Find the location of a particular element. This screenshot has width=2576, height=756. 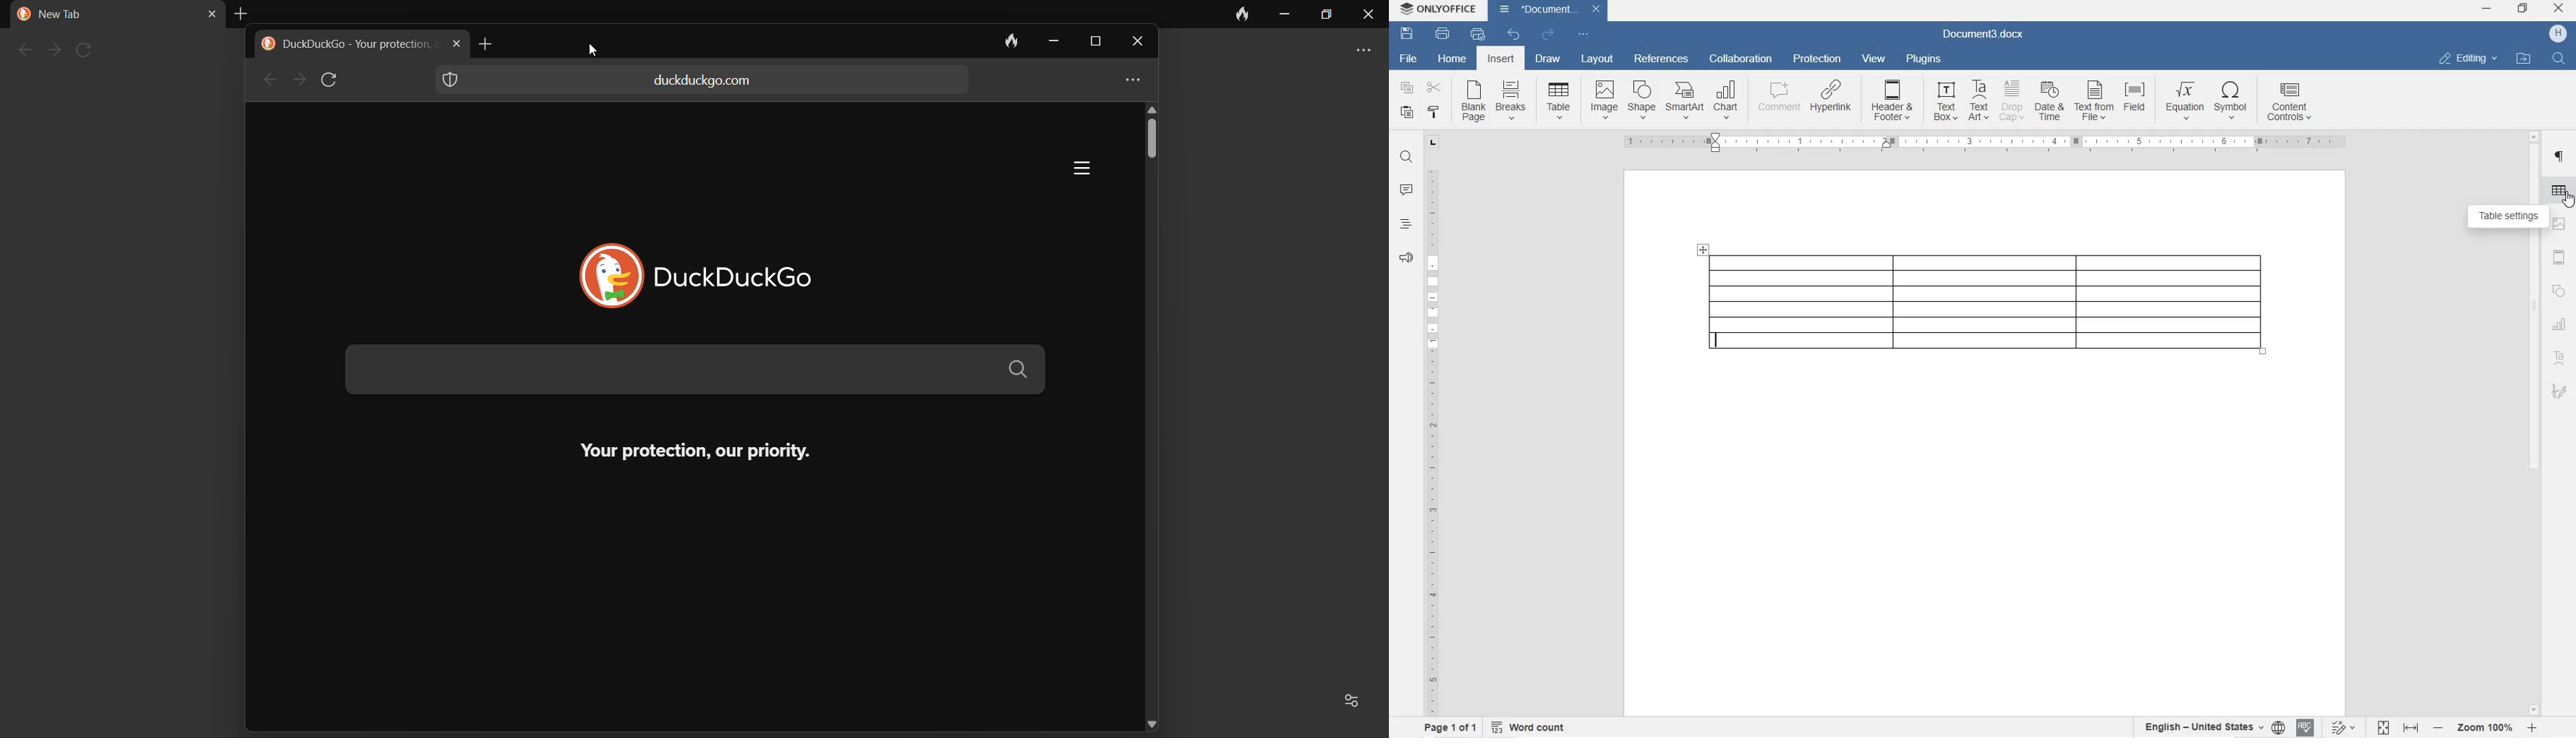

SIGNATURE is located at coordinates (2559, 388).